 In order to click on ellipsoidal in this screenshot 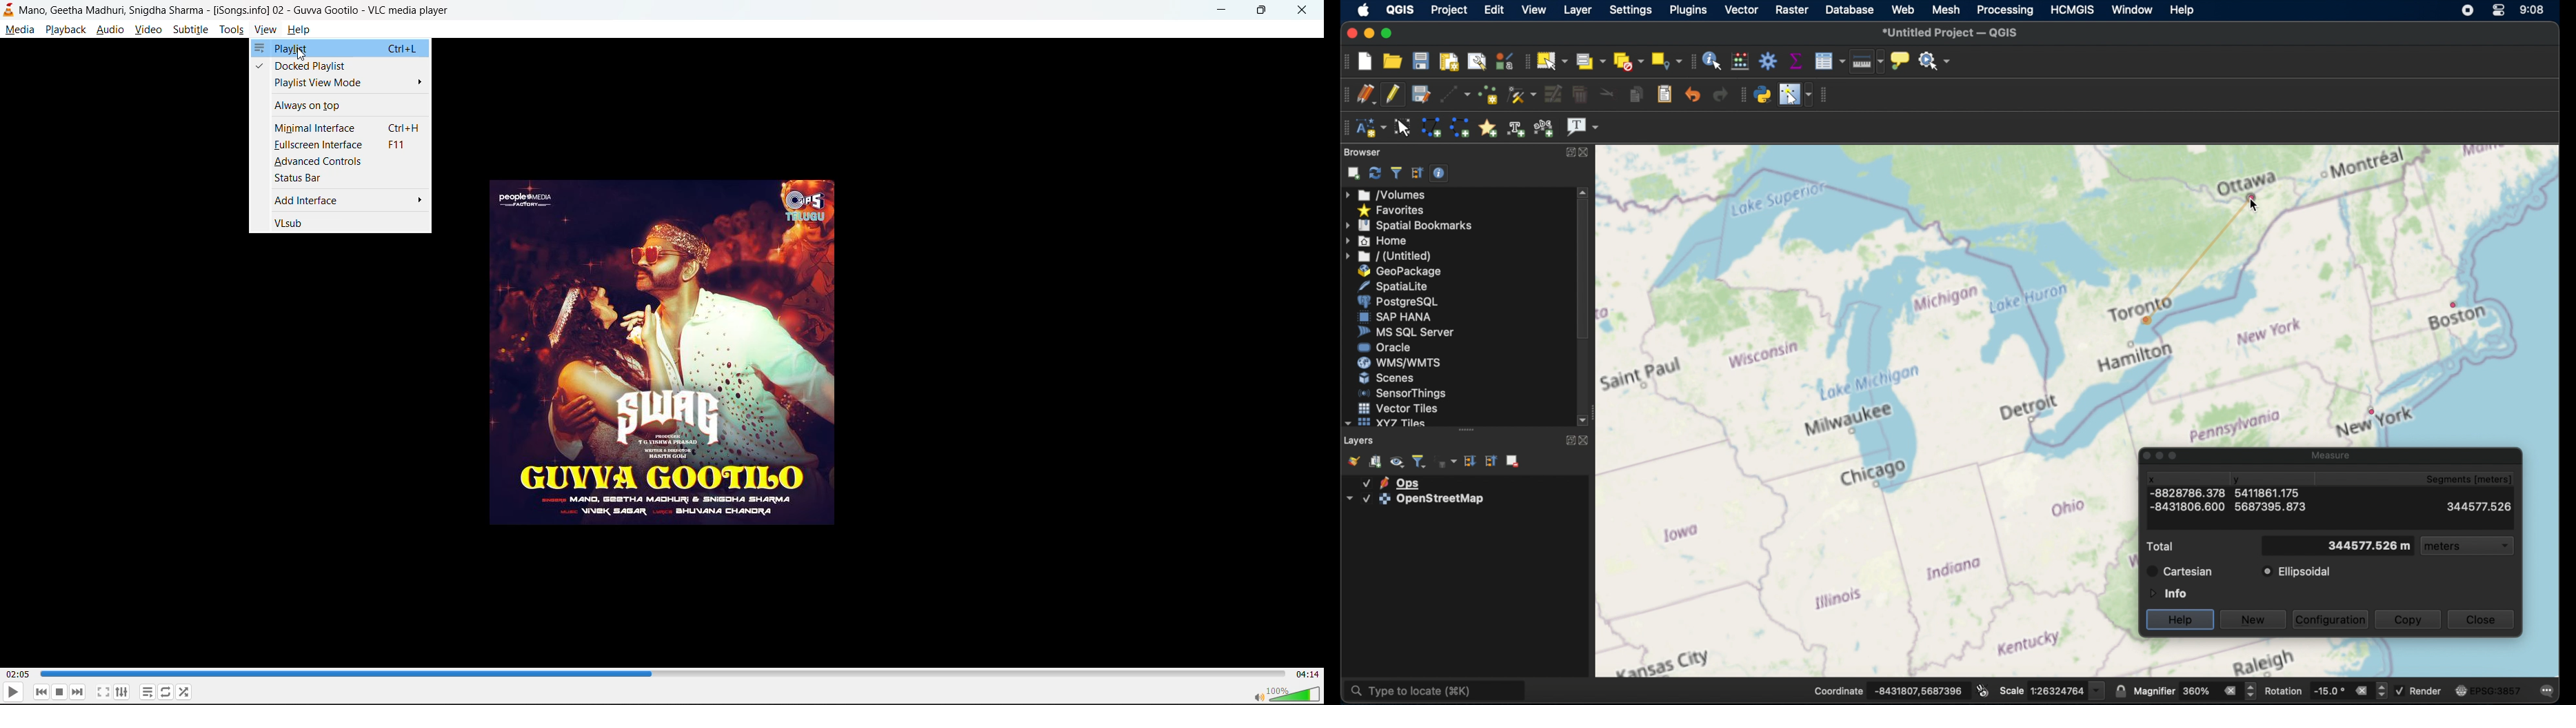, I will do `click(2298, 572)`.